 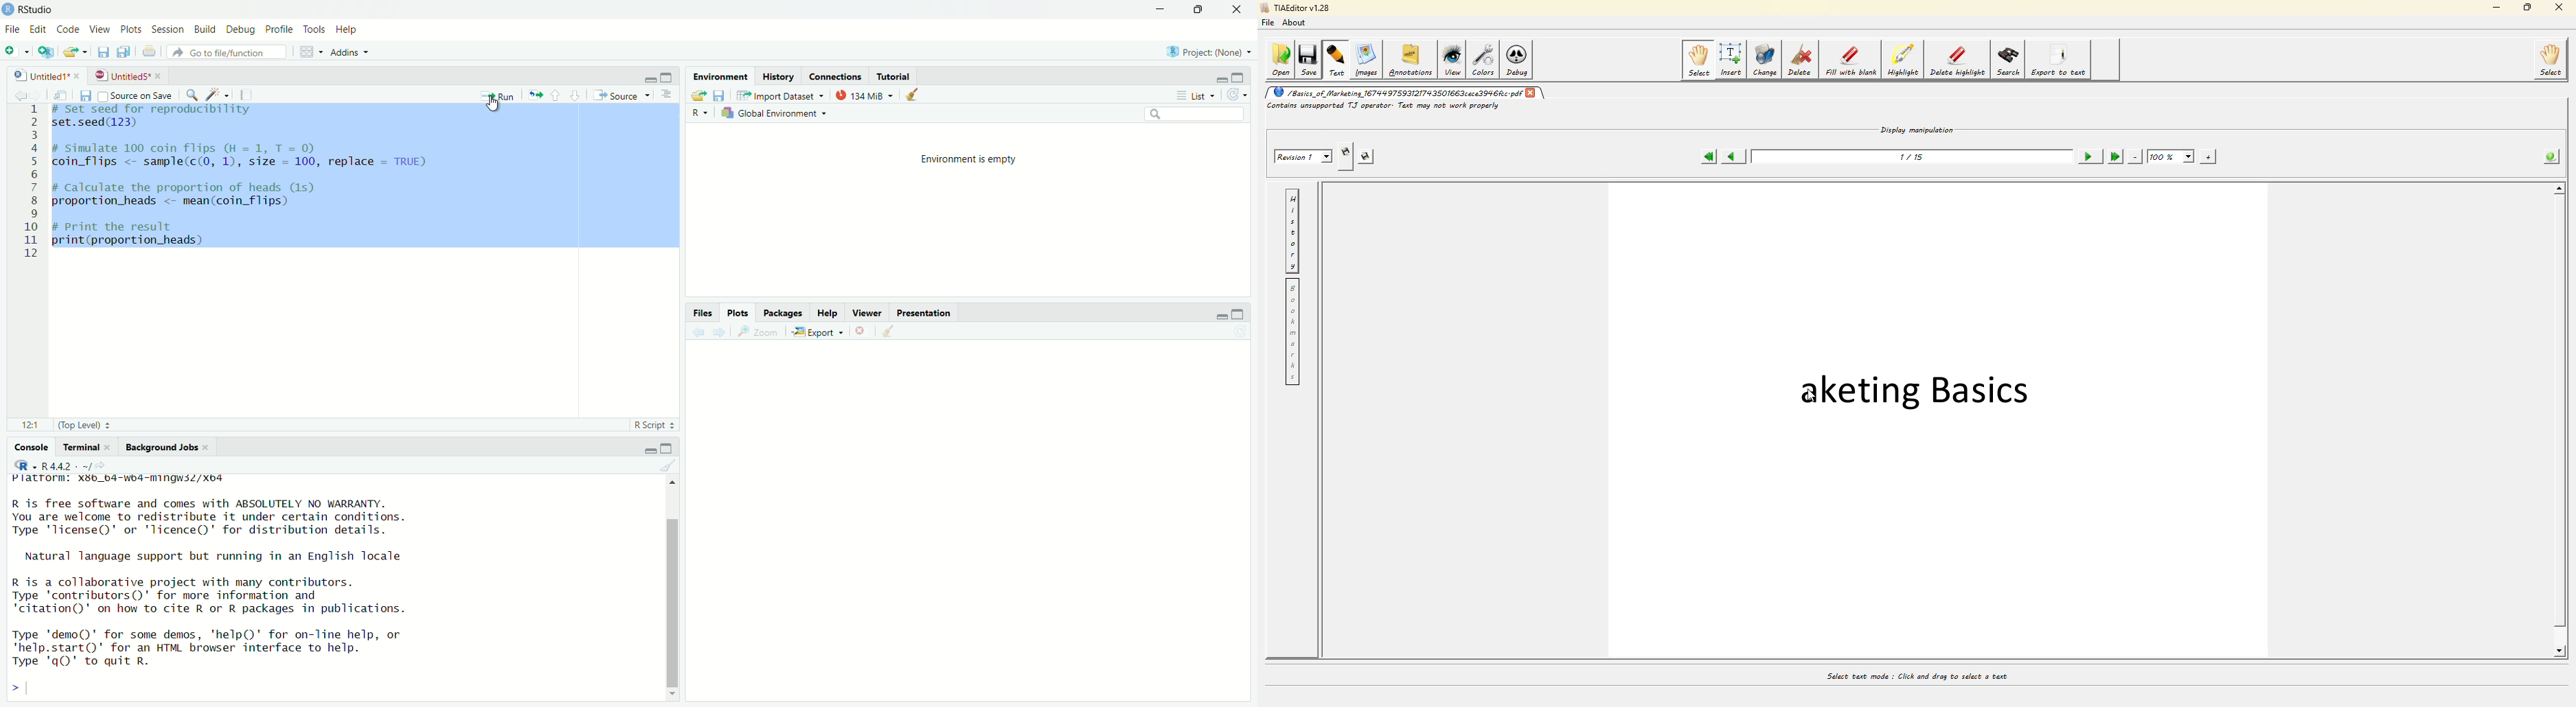 What do you see at coordinates (494, 102) in the screenshot?
I see `cursor` at bounding box center [494, 102].